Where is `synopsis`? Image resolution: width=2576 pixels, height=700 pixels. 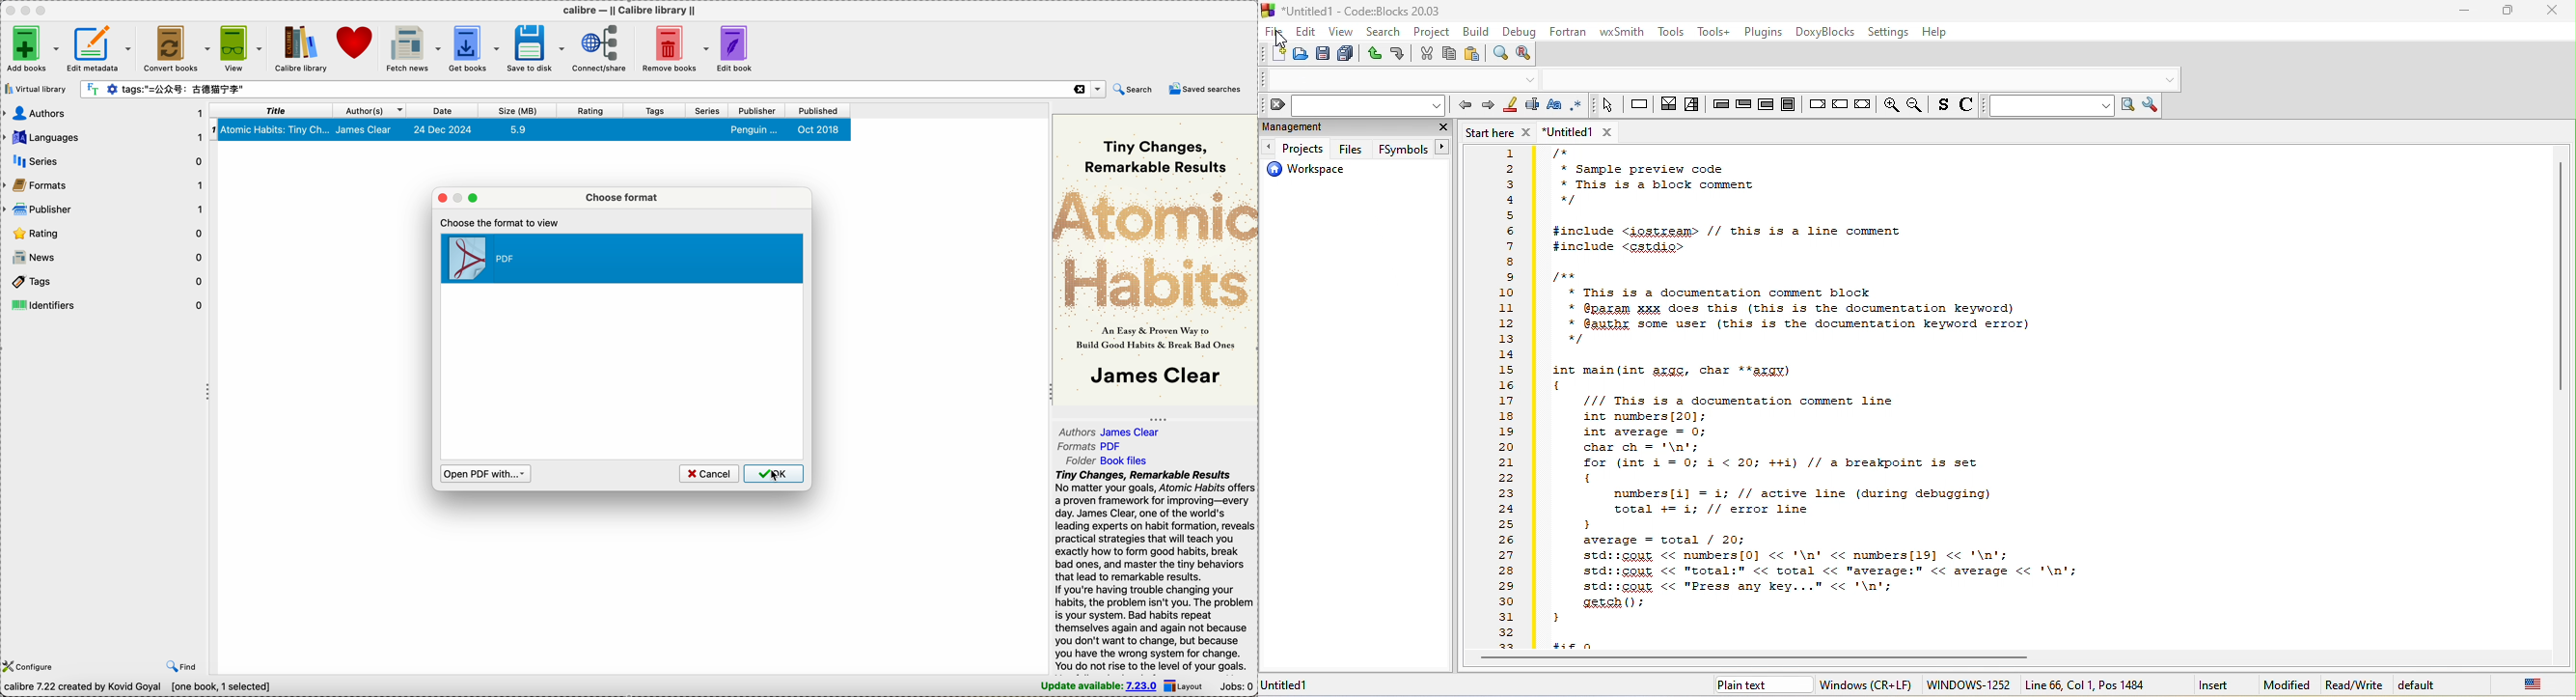 synopsis is located at coordinates (1155, 571).